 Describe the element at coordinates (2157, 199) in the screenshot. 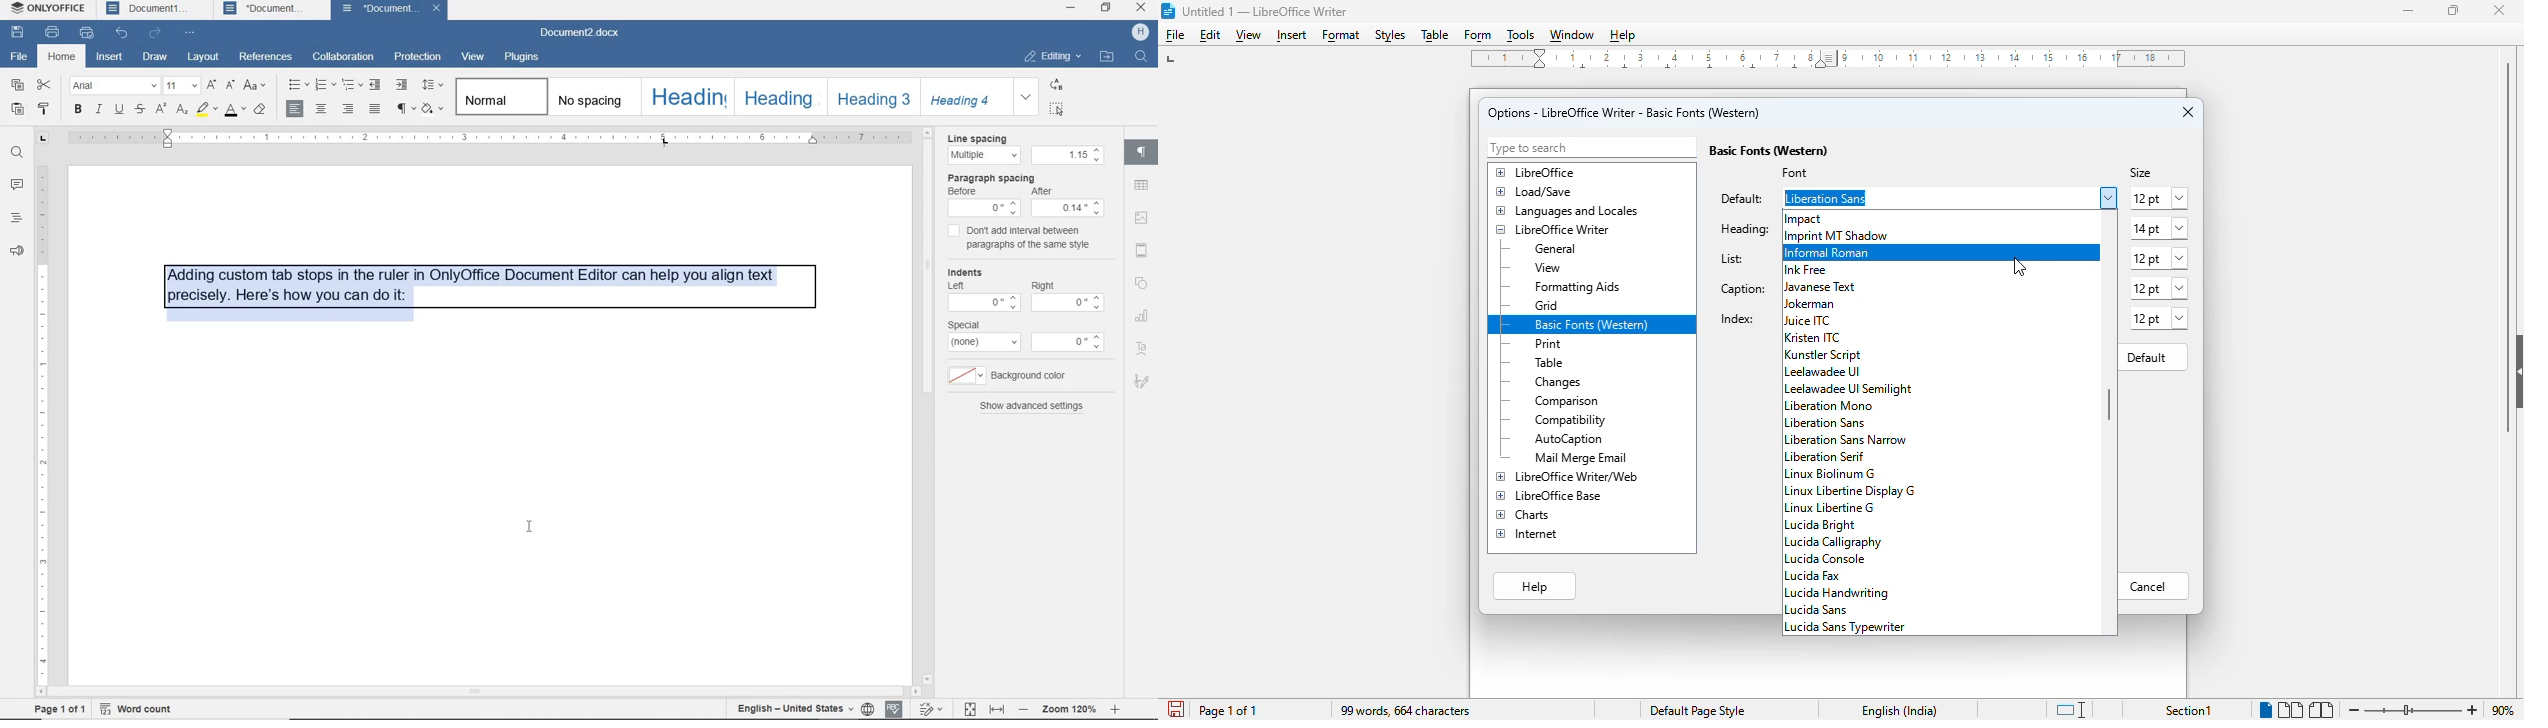

I see `12 pt` at that location.